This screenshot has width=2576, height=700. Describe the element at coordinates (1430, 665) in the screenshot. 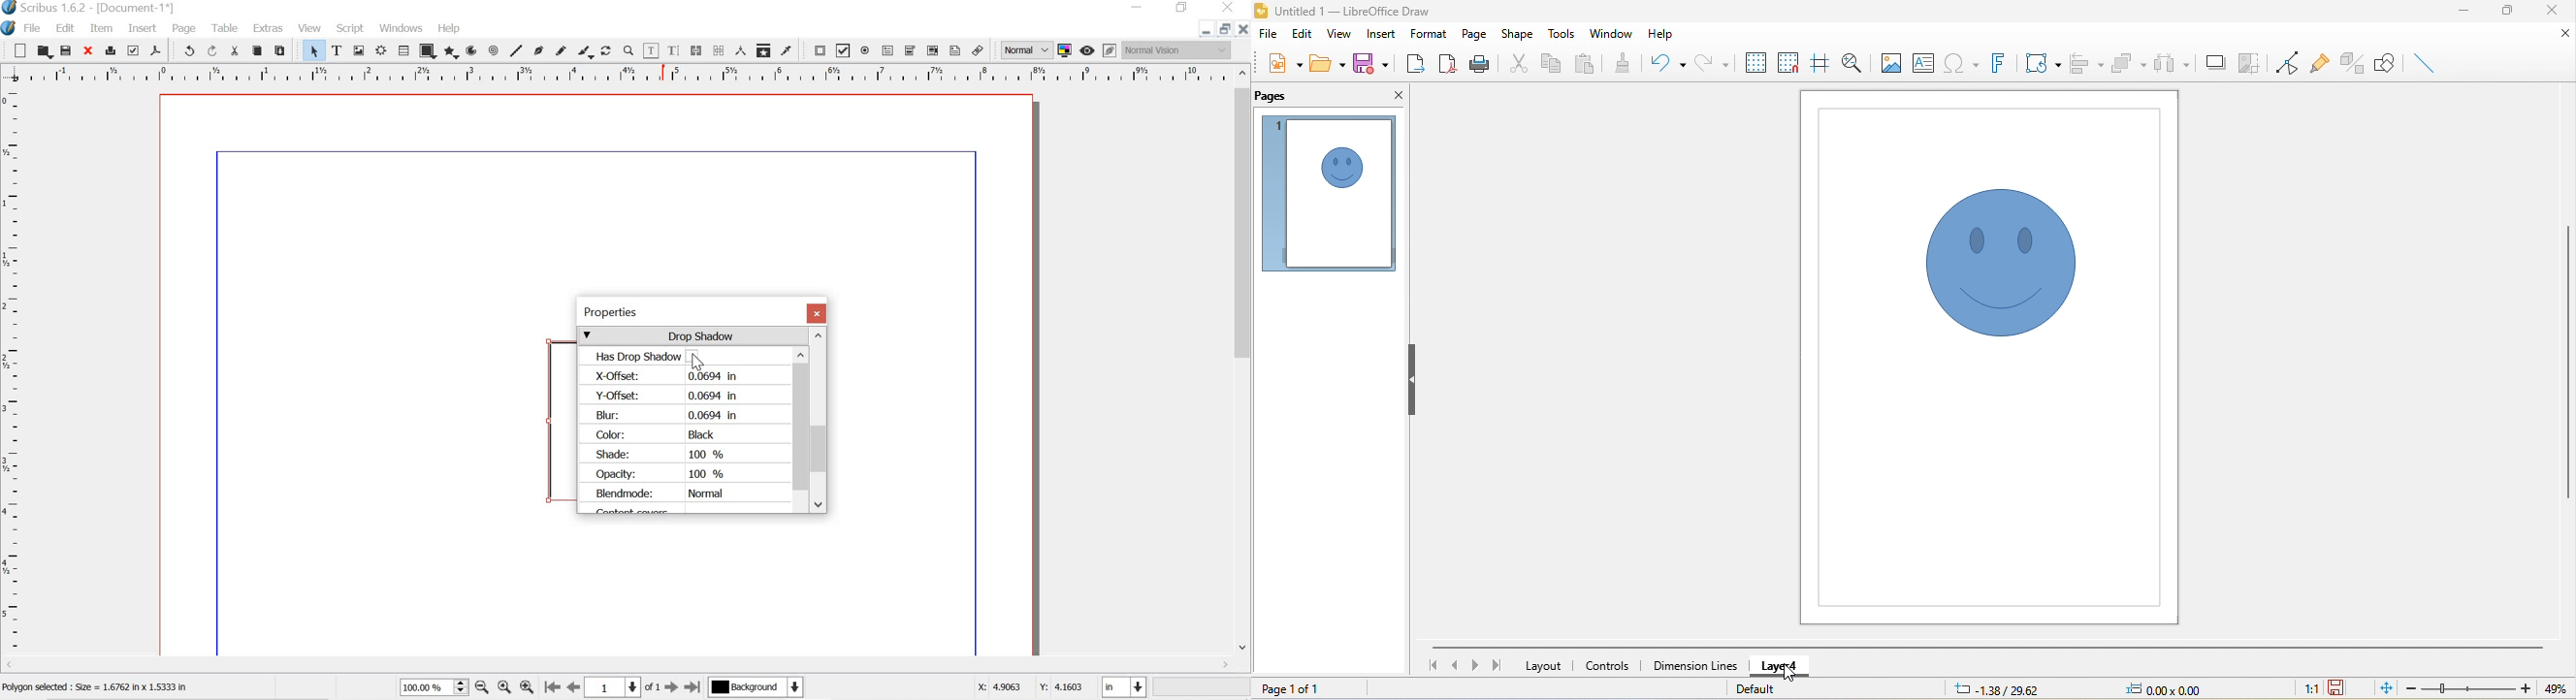

I see `first page` at that location.